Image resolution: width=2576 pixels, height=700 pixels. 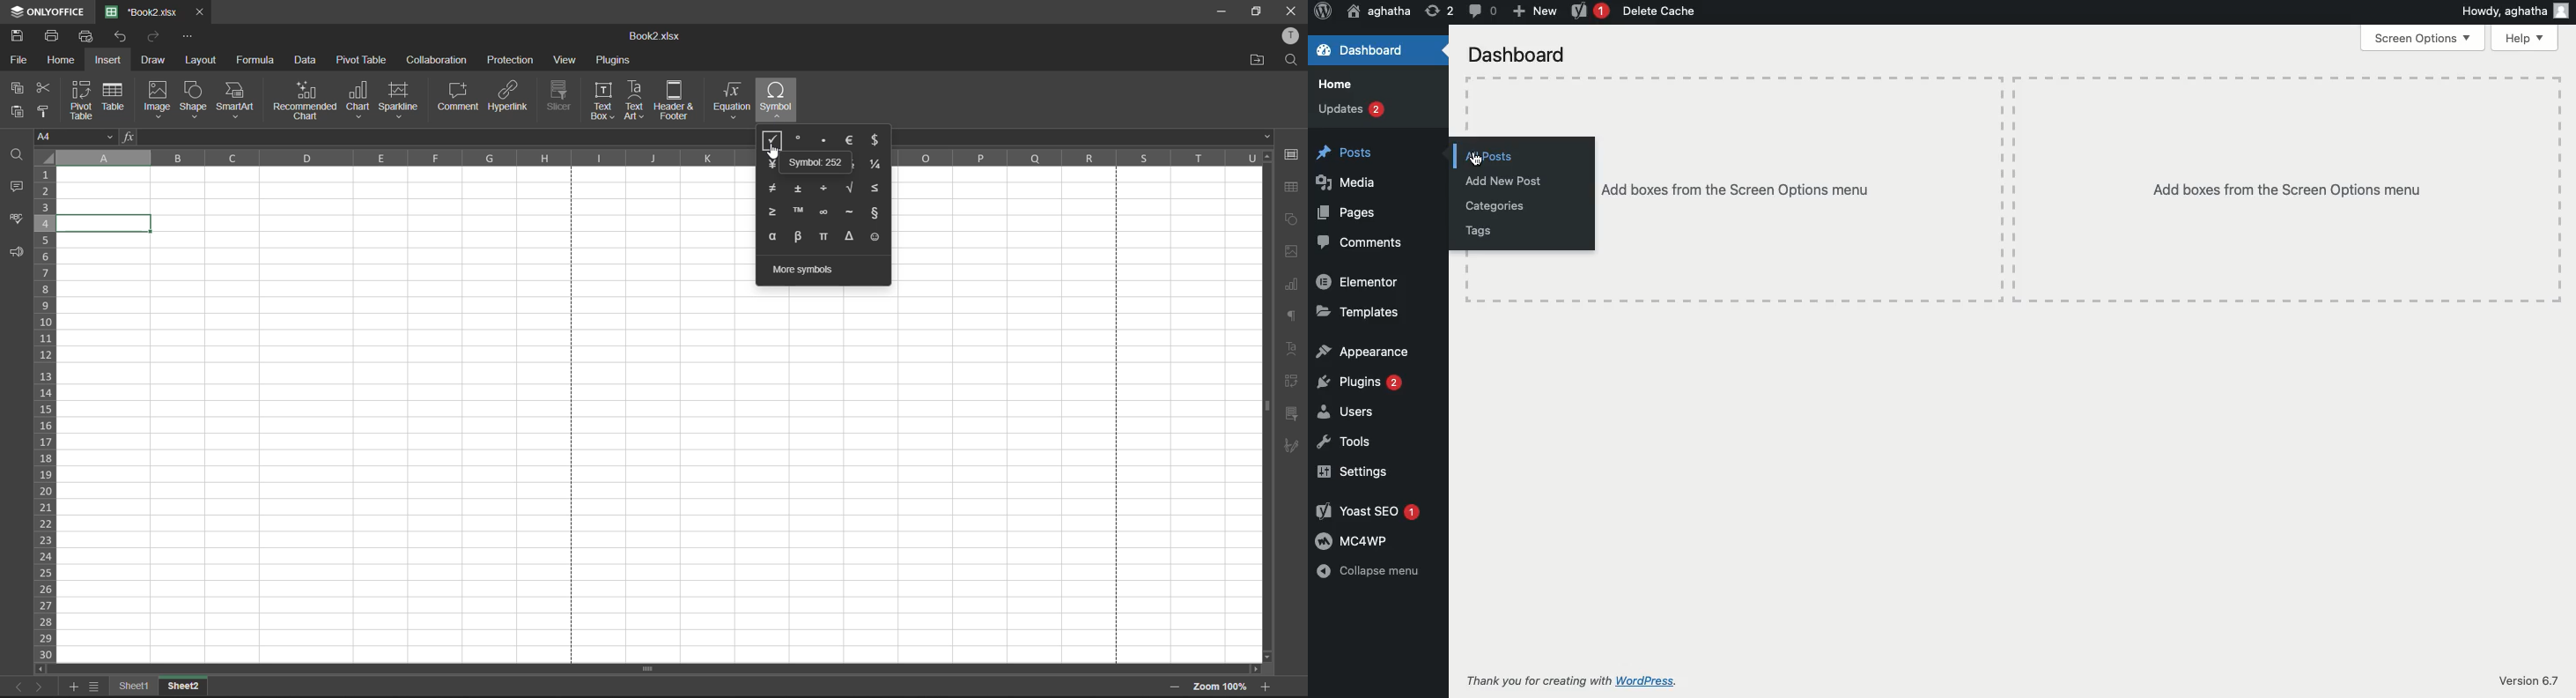 I want to click on shape, so click(x=193, y=100).